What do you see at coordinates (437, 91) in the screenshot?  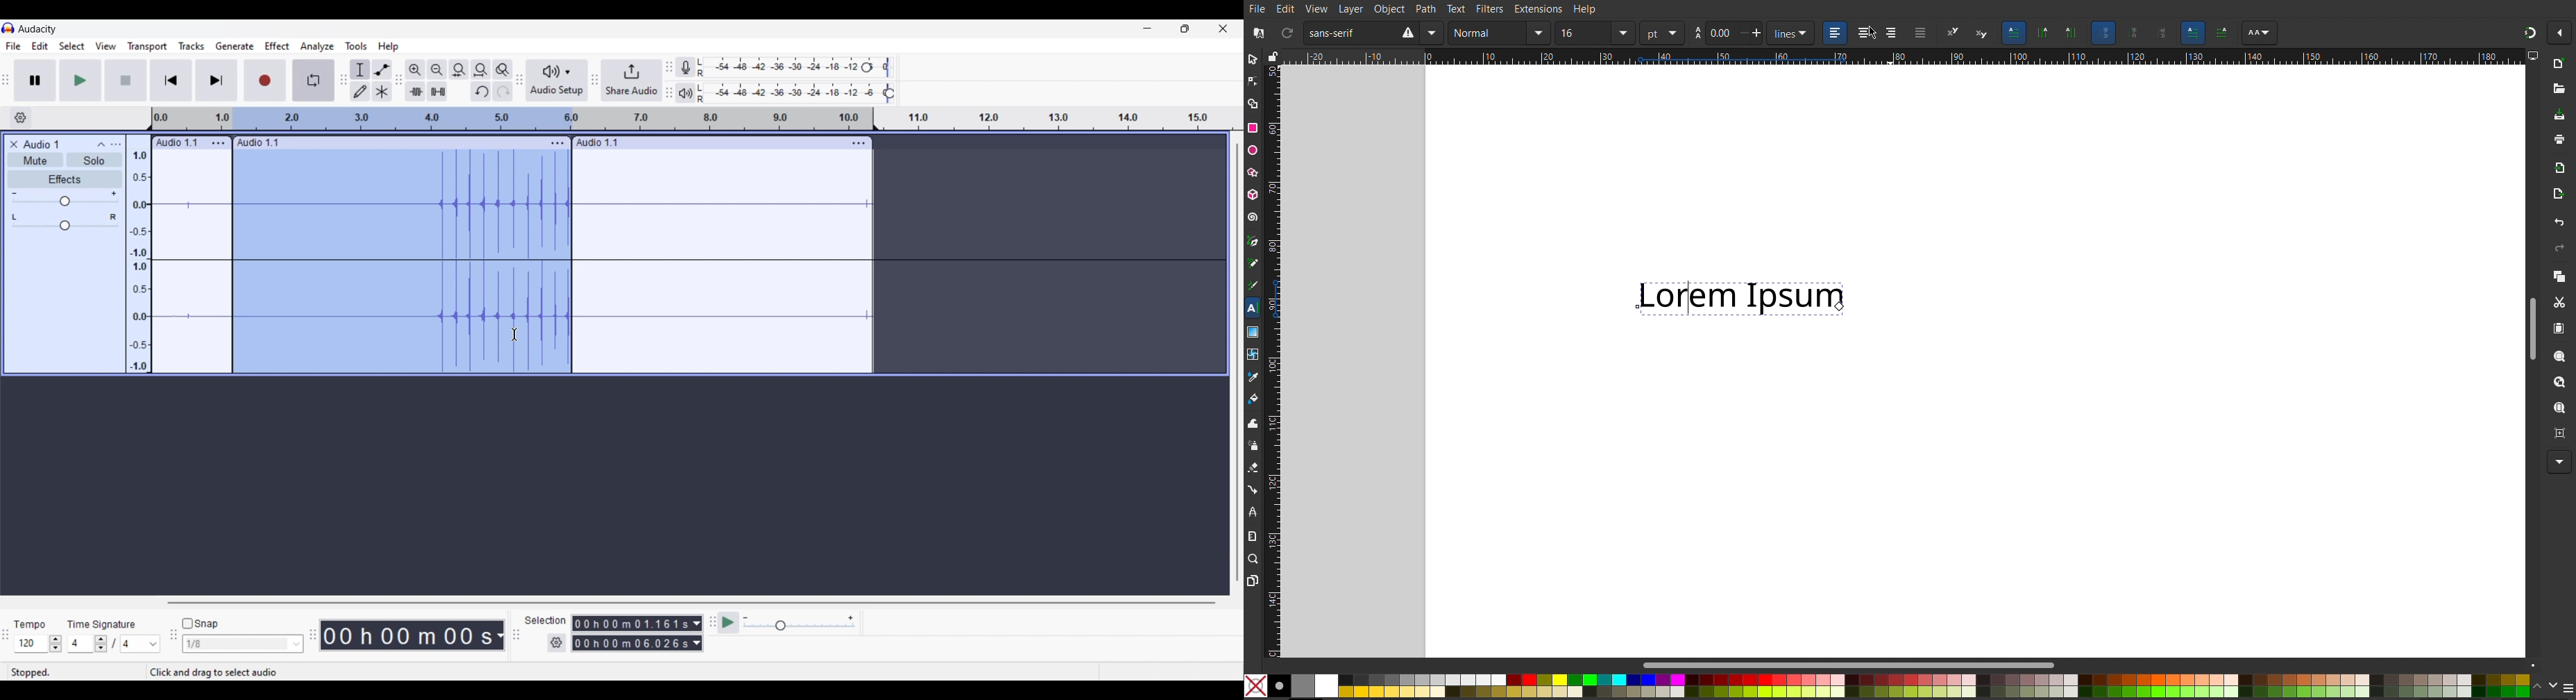 I see `Silence audio selection` at bounding box center [437, 91].